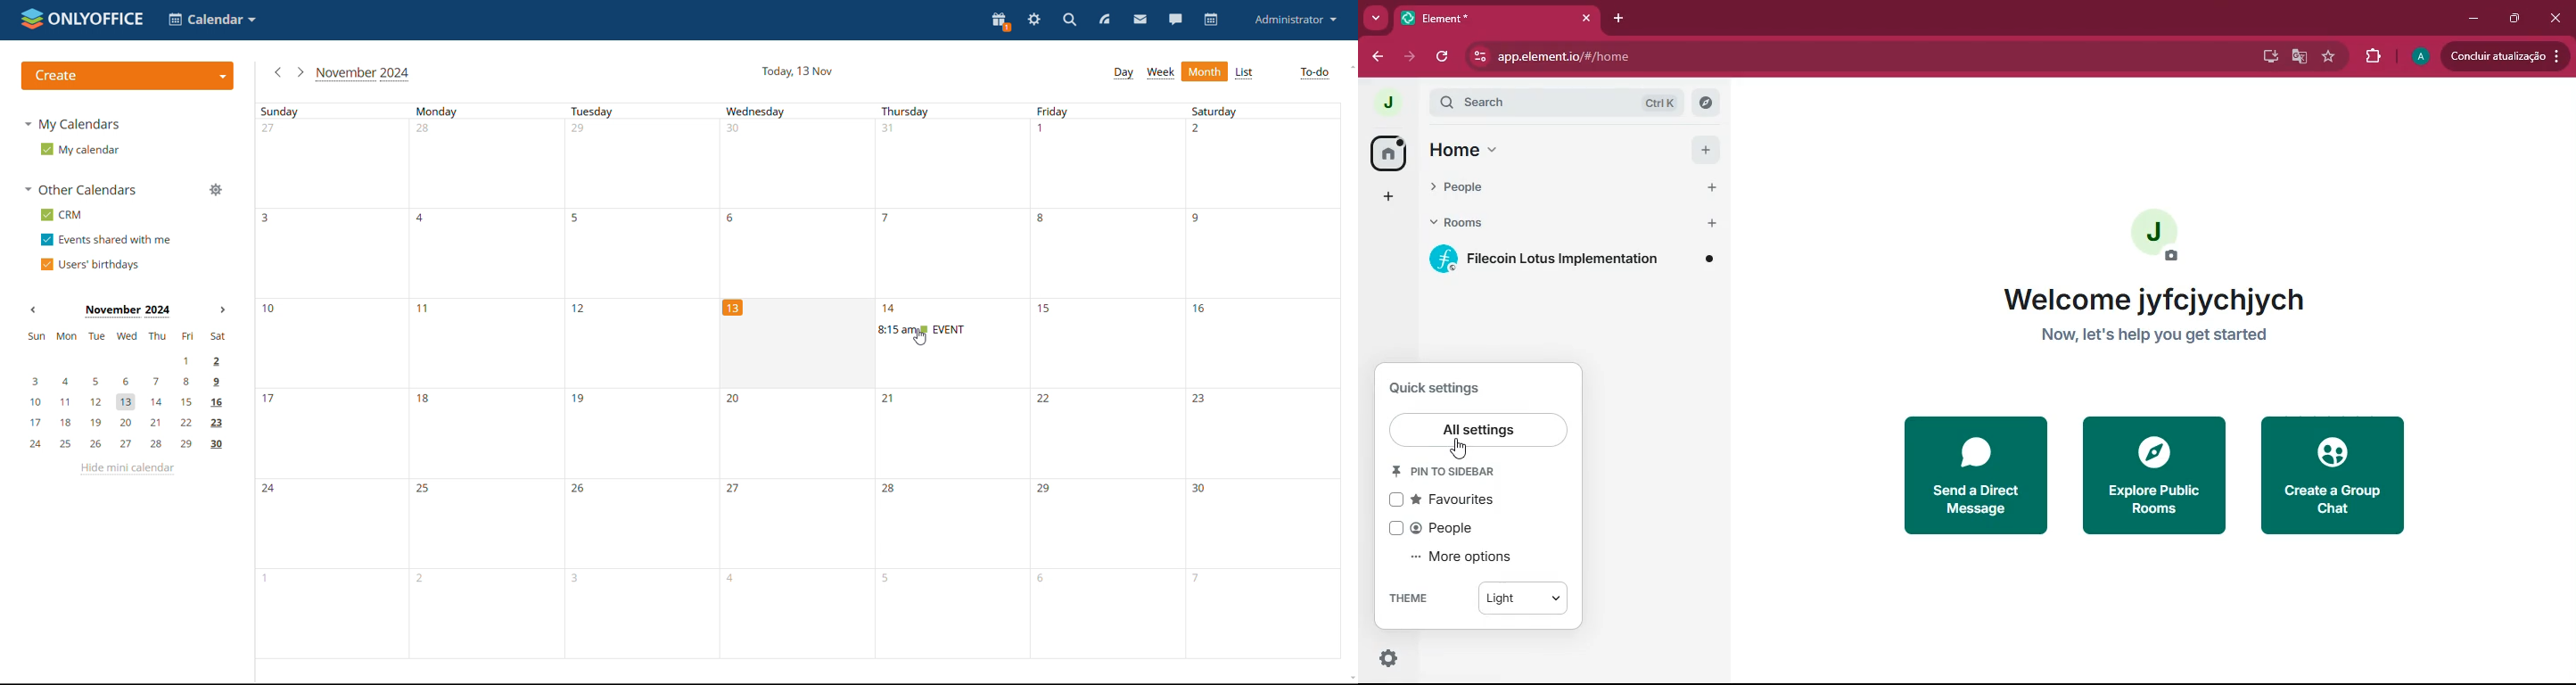 This screenshot has width=2576, height=700. Describe the element at coordinates (2556, 18) in the screenshot. I see `Close` at that location.